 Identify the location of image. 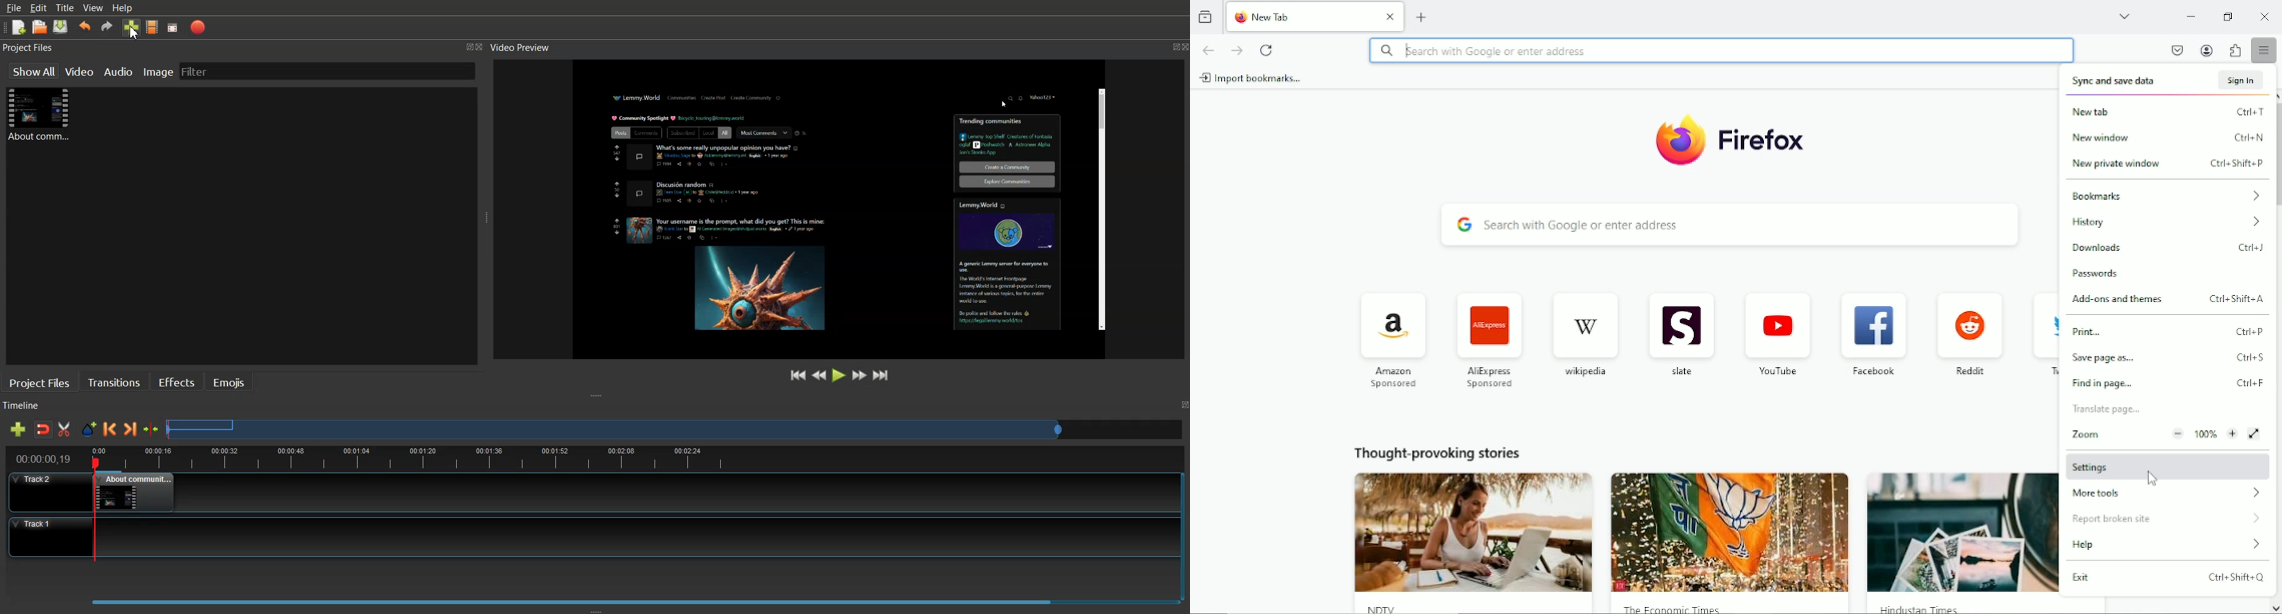
(1966, 530).